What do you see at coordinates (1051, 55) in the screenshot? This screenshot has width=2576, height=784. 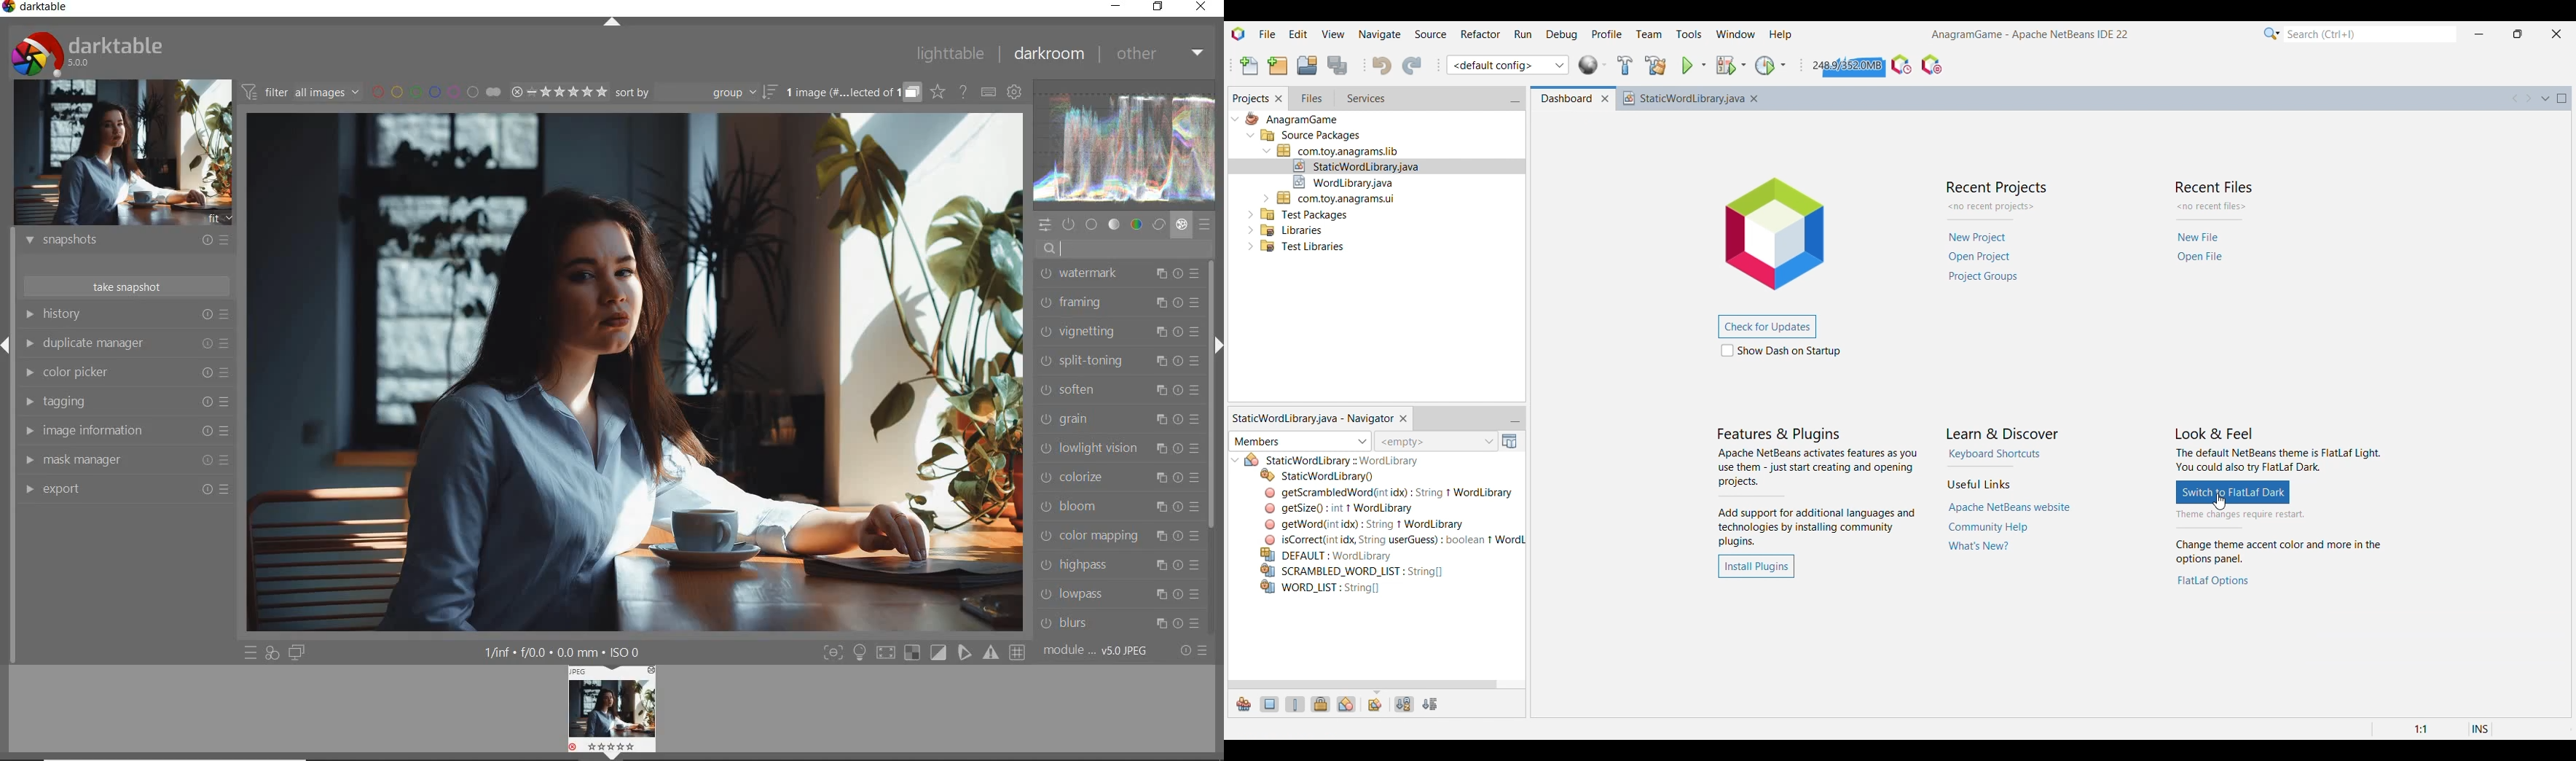 I see `darkroom` at bounding box center [1051, 55].